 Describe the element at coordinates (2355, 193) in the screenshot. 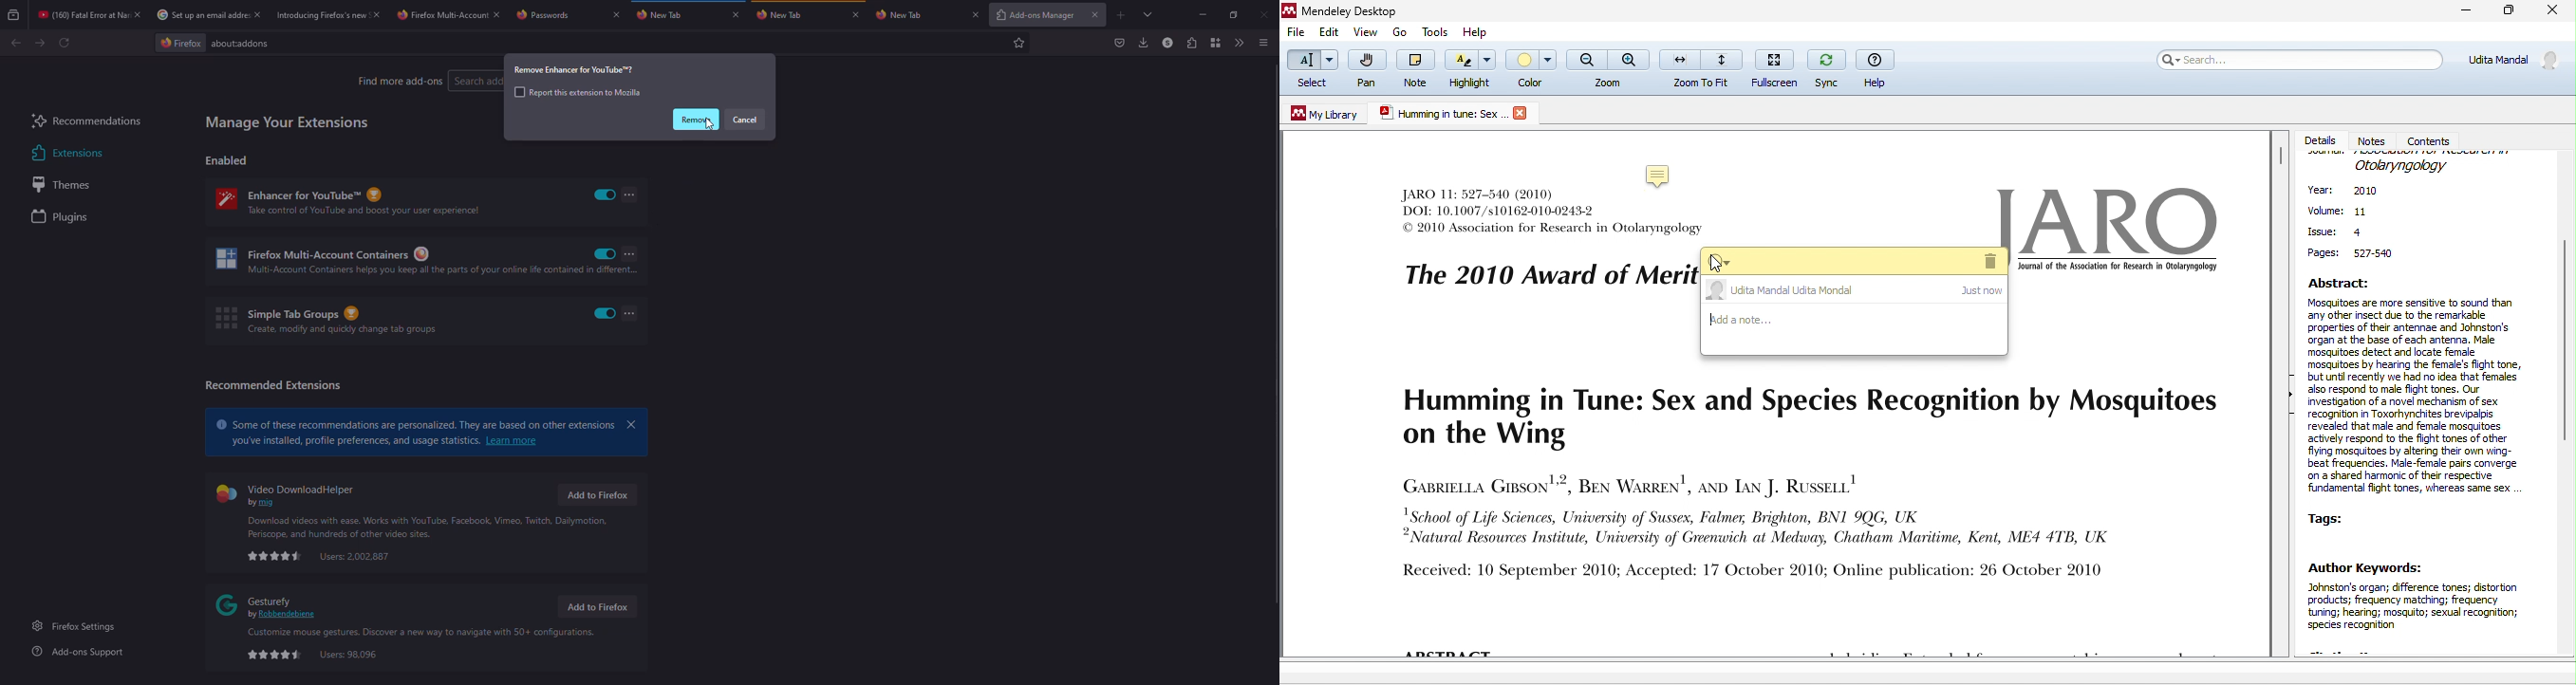

I see `year:2010` at that location.